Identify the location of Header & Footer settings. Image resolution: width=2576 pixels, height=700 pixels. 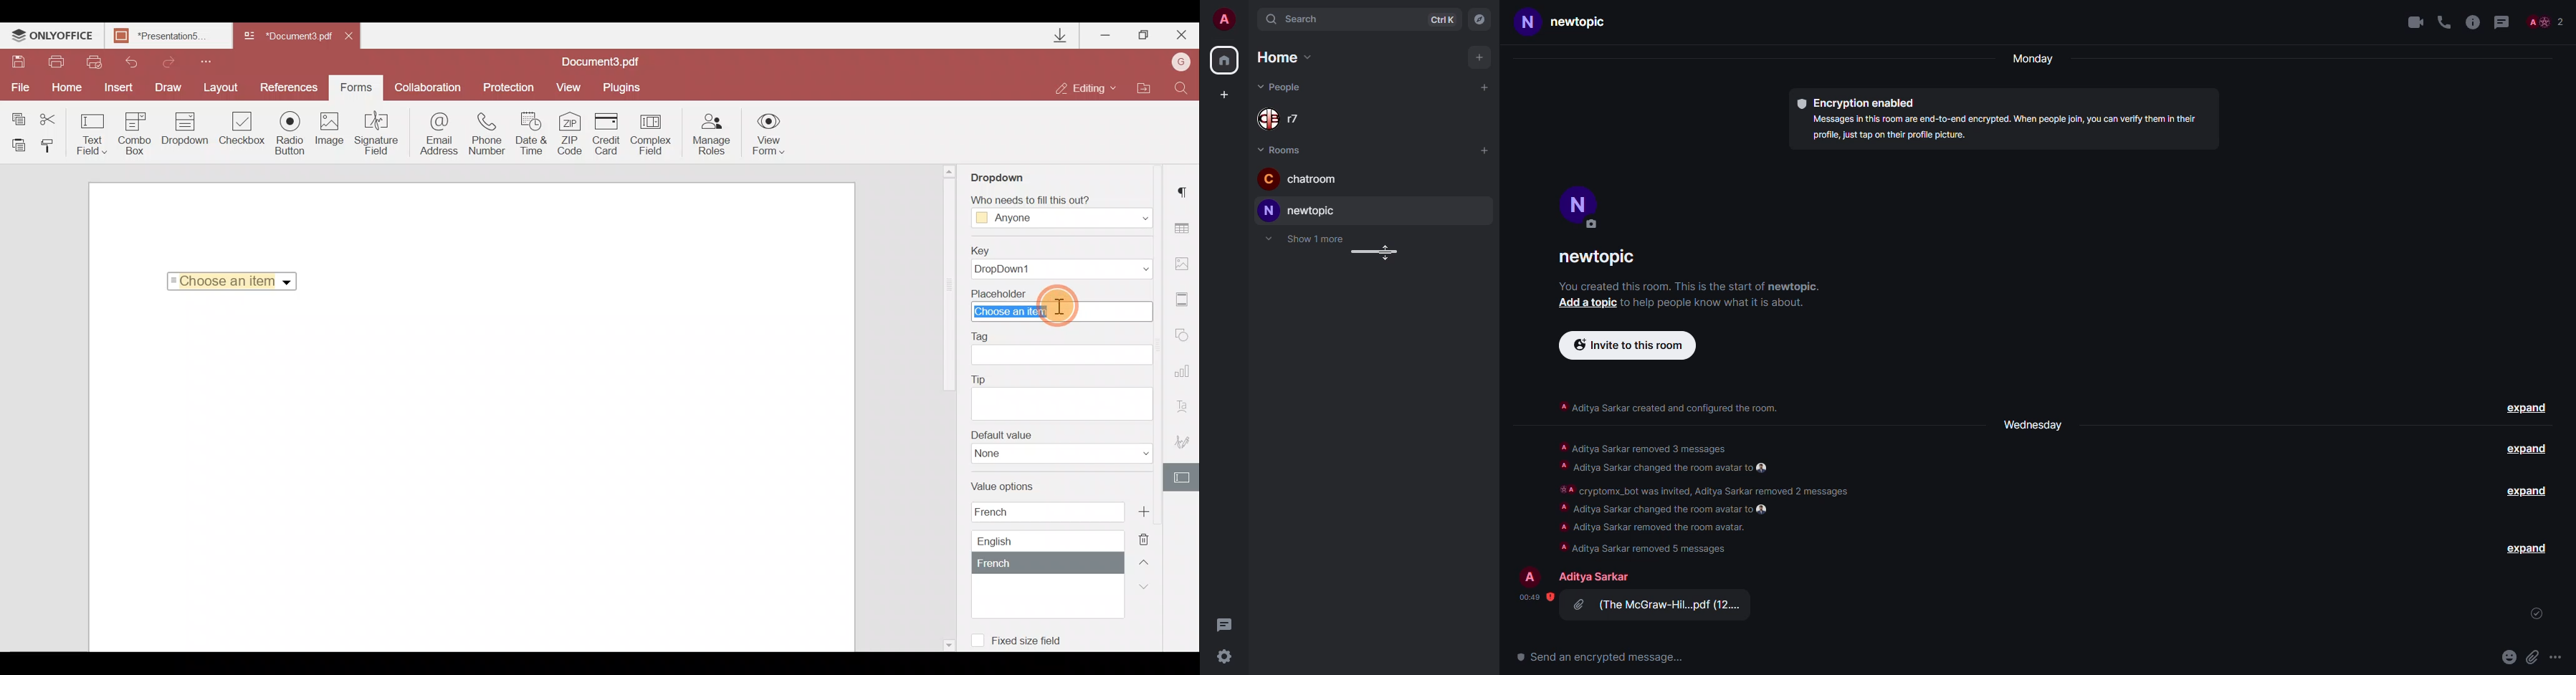
(1185, 302).